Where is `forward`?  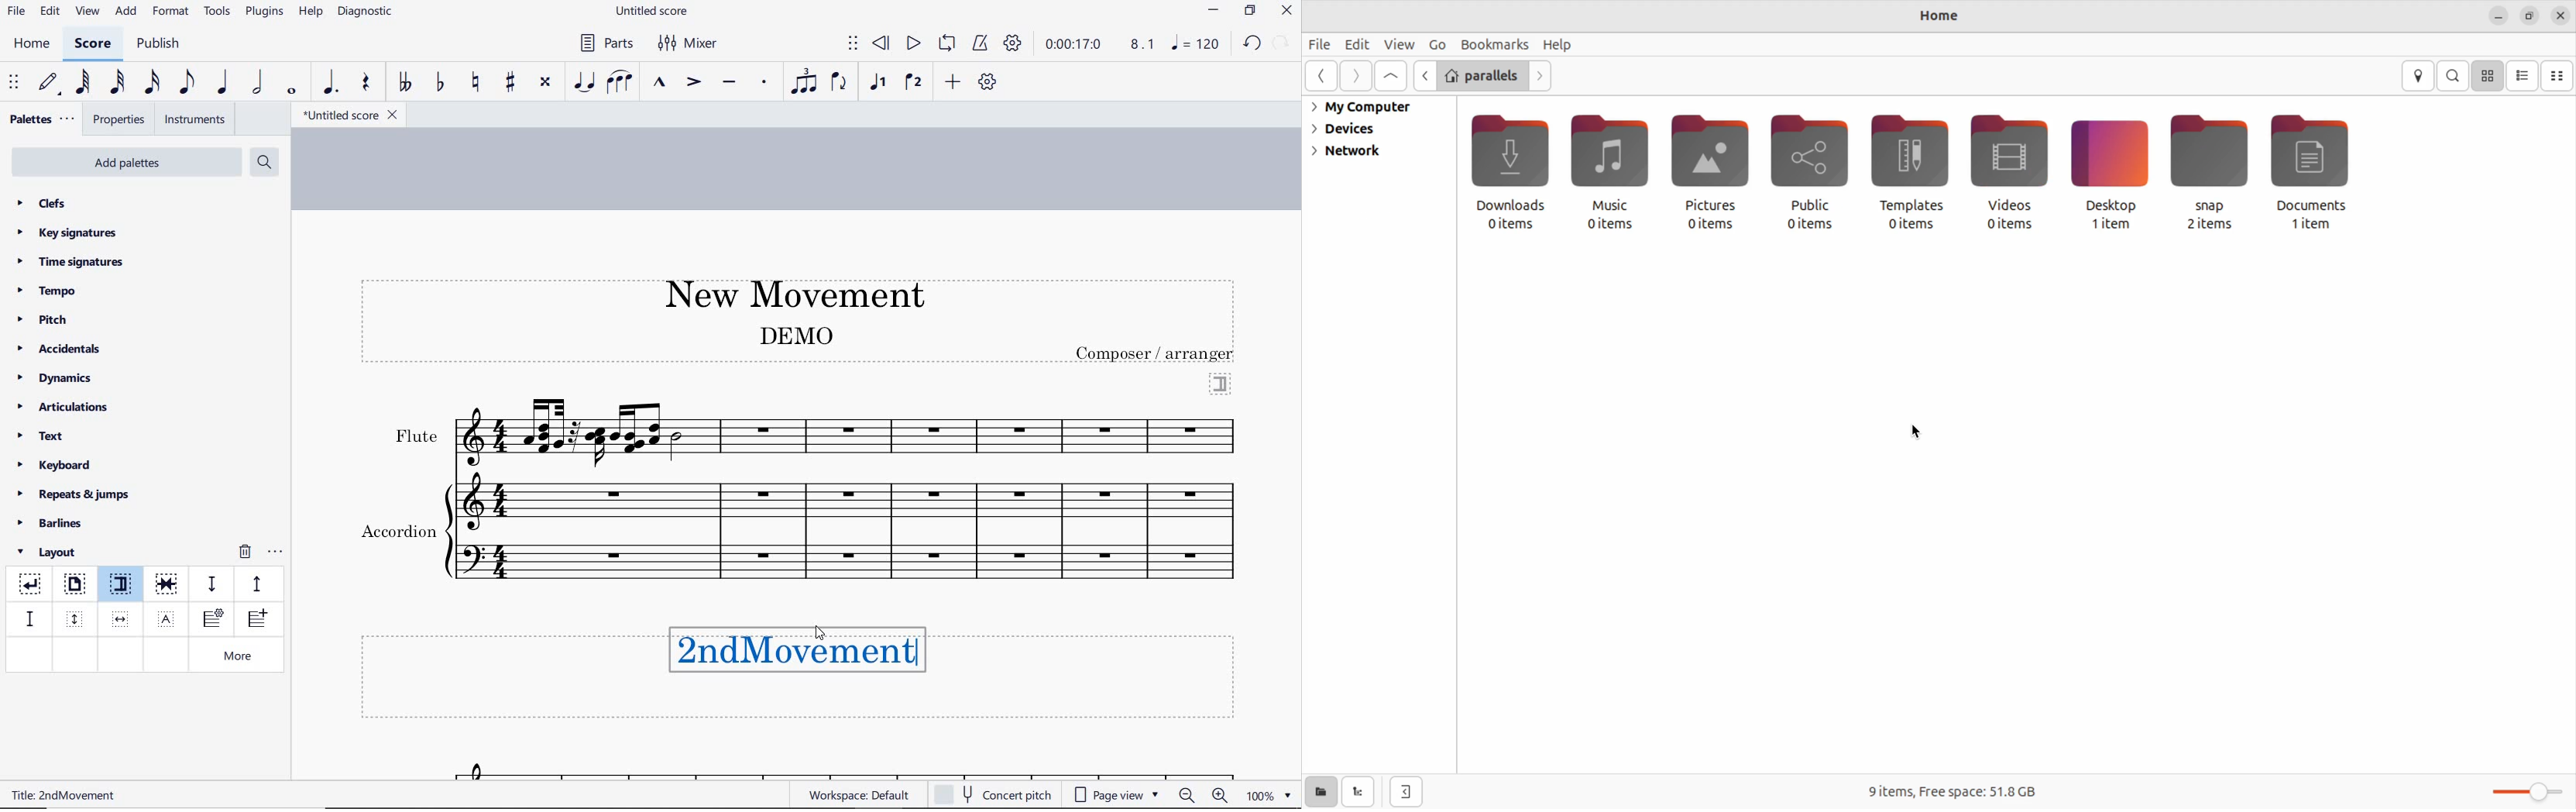
forward is located at coordinates (1356, 76).